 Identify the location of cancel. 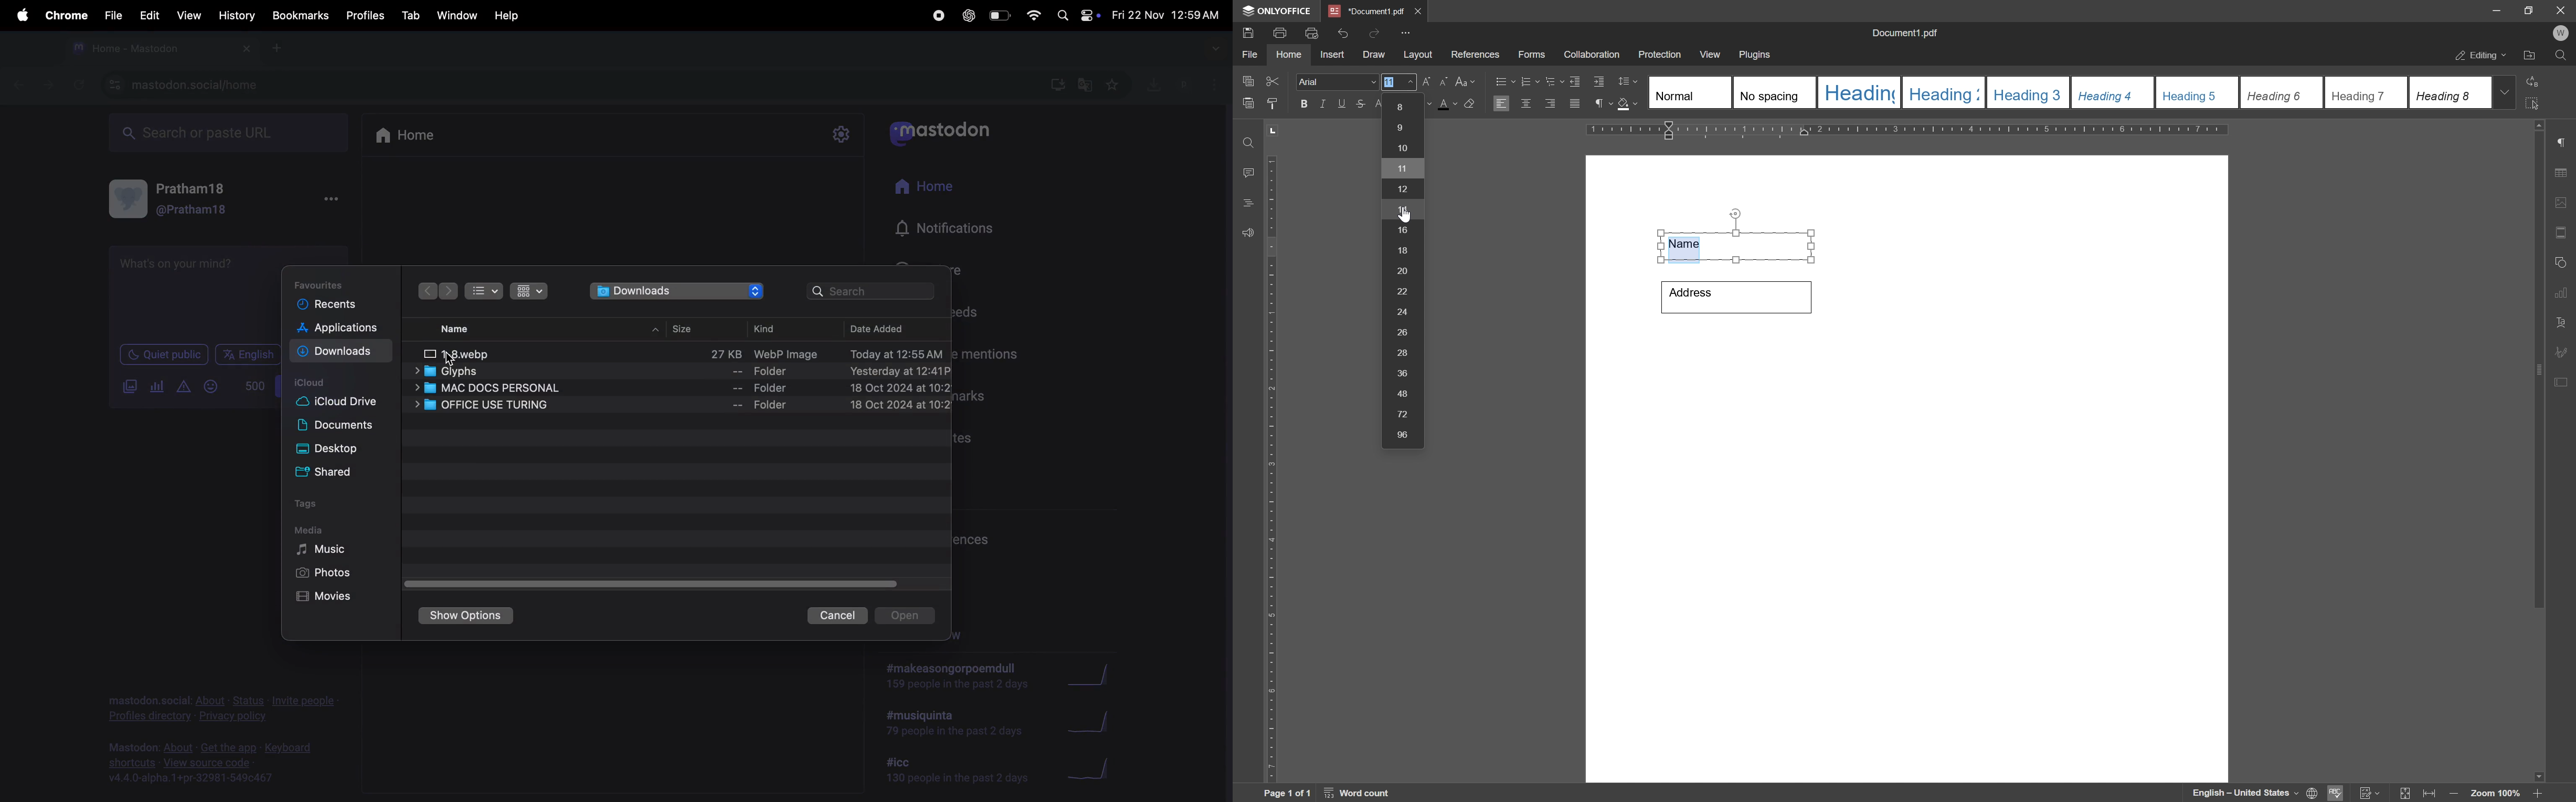
(840, 616).